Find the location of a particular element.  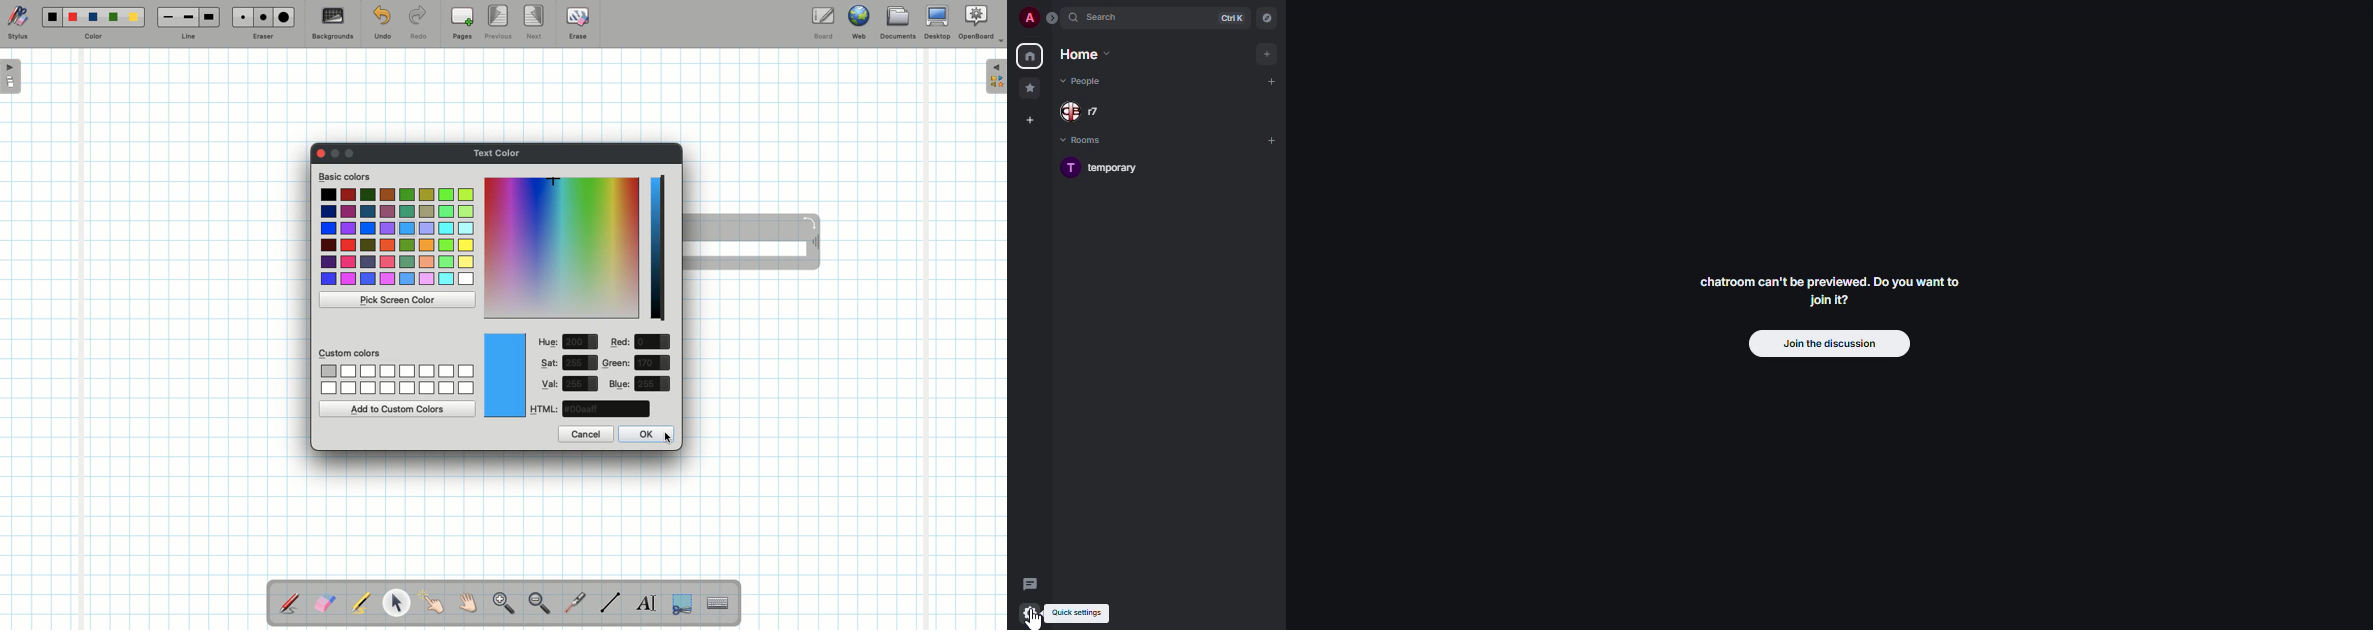

profile is located at coordinates (1029, 17).